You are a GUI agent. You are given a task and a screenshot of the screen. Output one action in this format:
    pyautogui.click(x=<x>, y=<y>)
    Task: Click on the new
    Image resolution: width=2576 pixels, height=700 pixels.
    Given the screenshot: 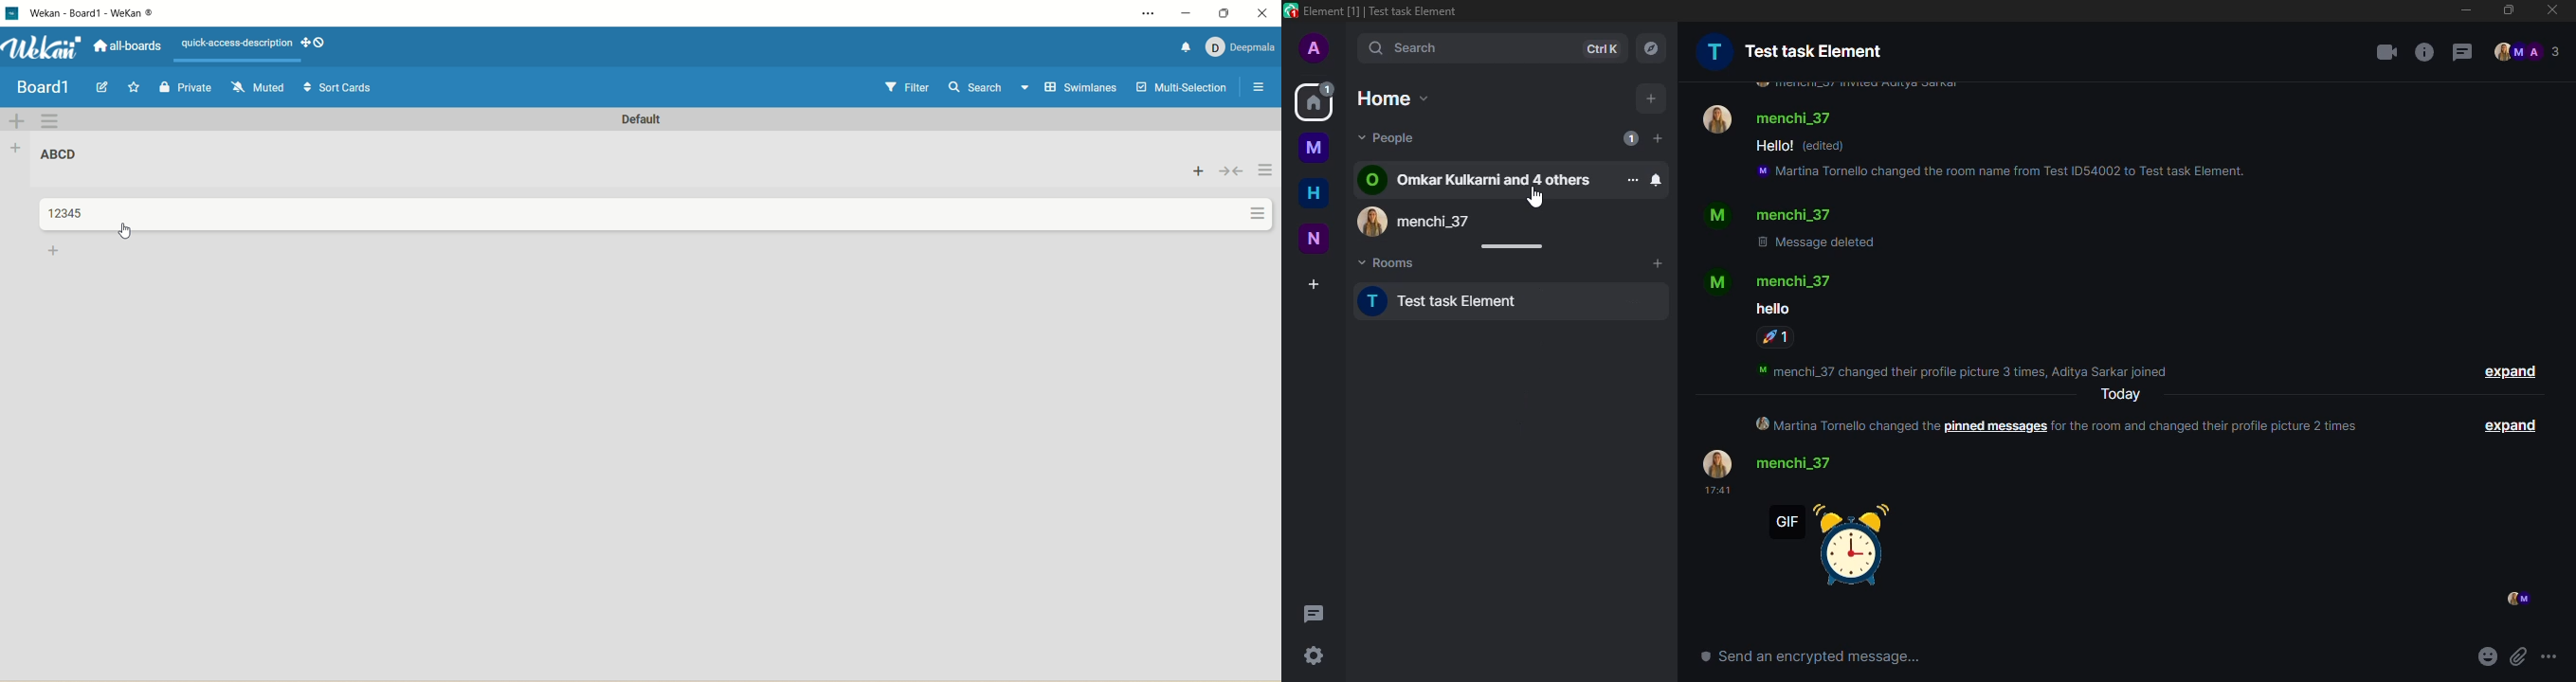 What is the action you would take?
    pyautogui.click(x=1315, y=239)
    